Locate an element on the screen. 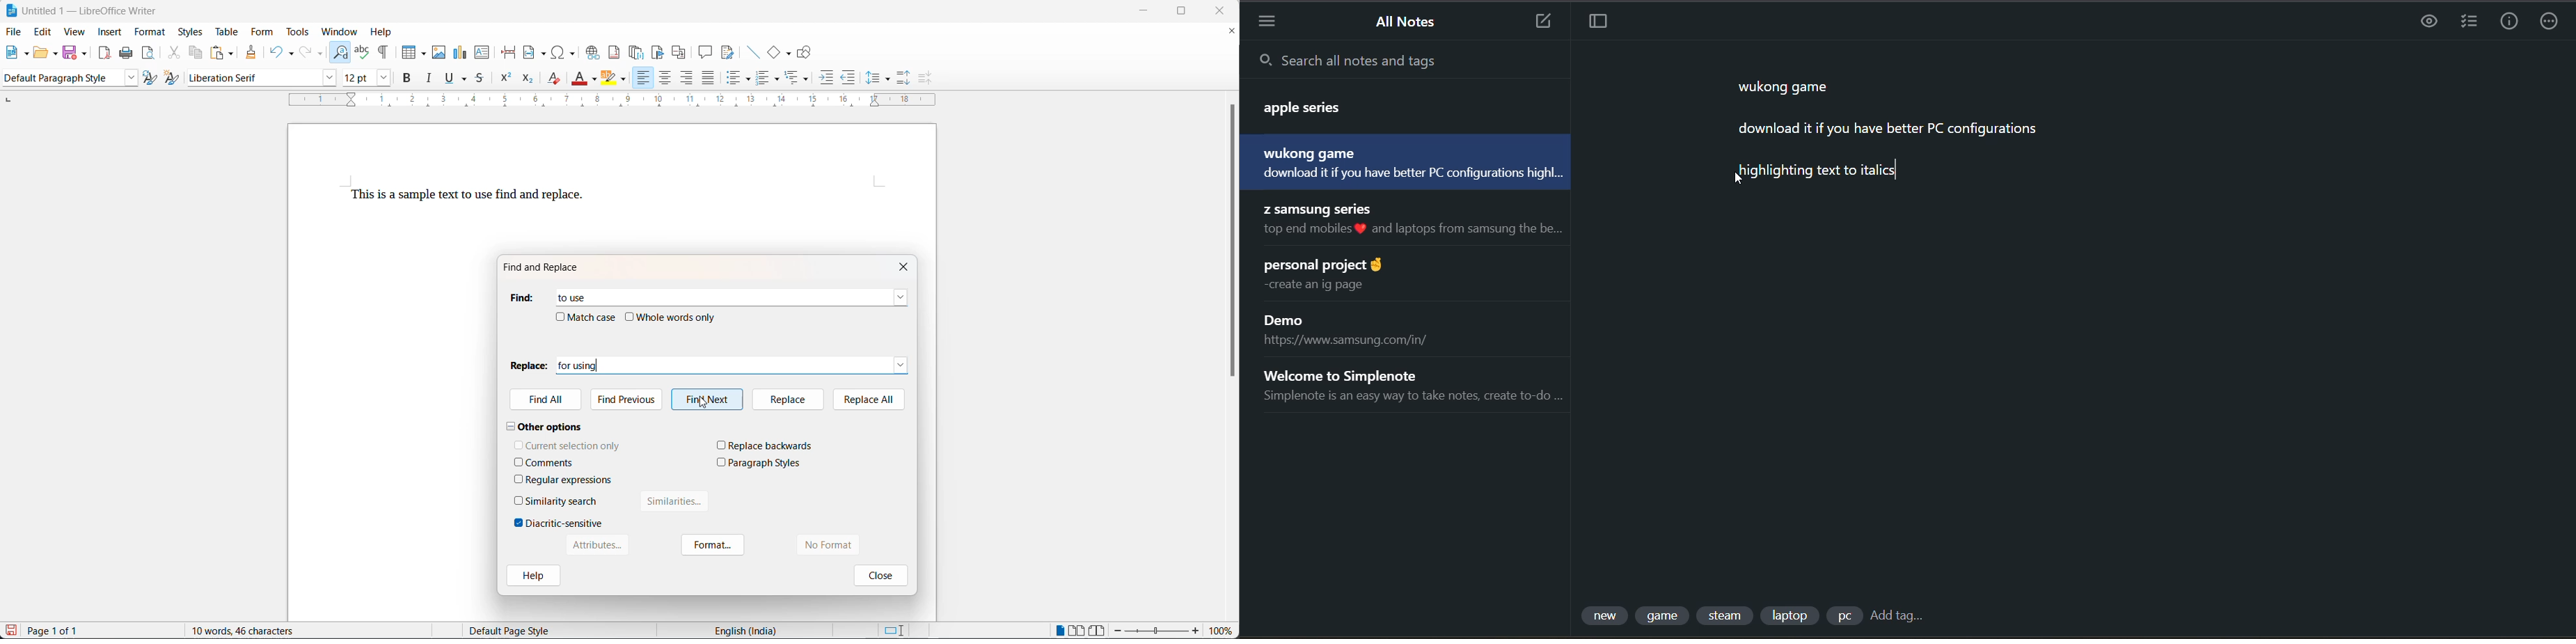  select outline formatting is located at coordinates (802, 78).